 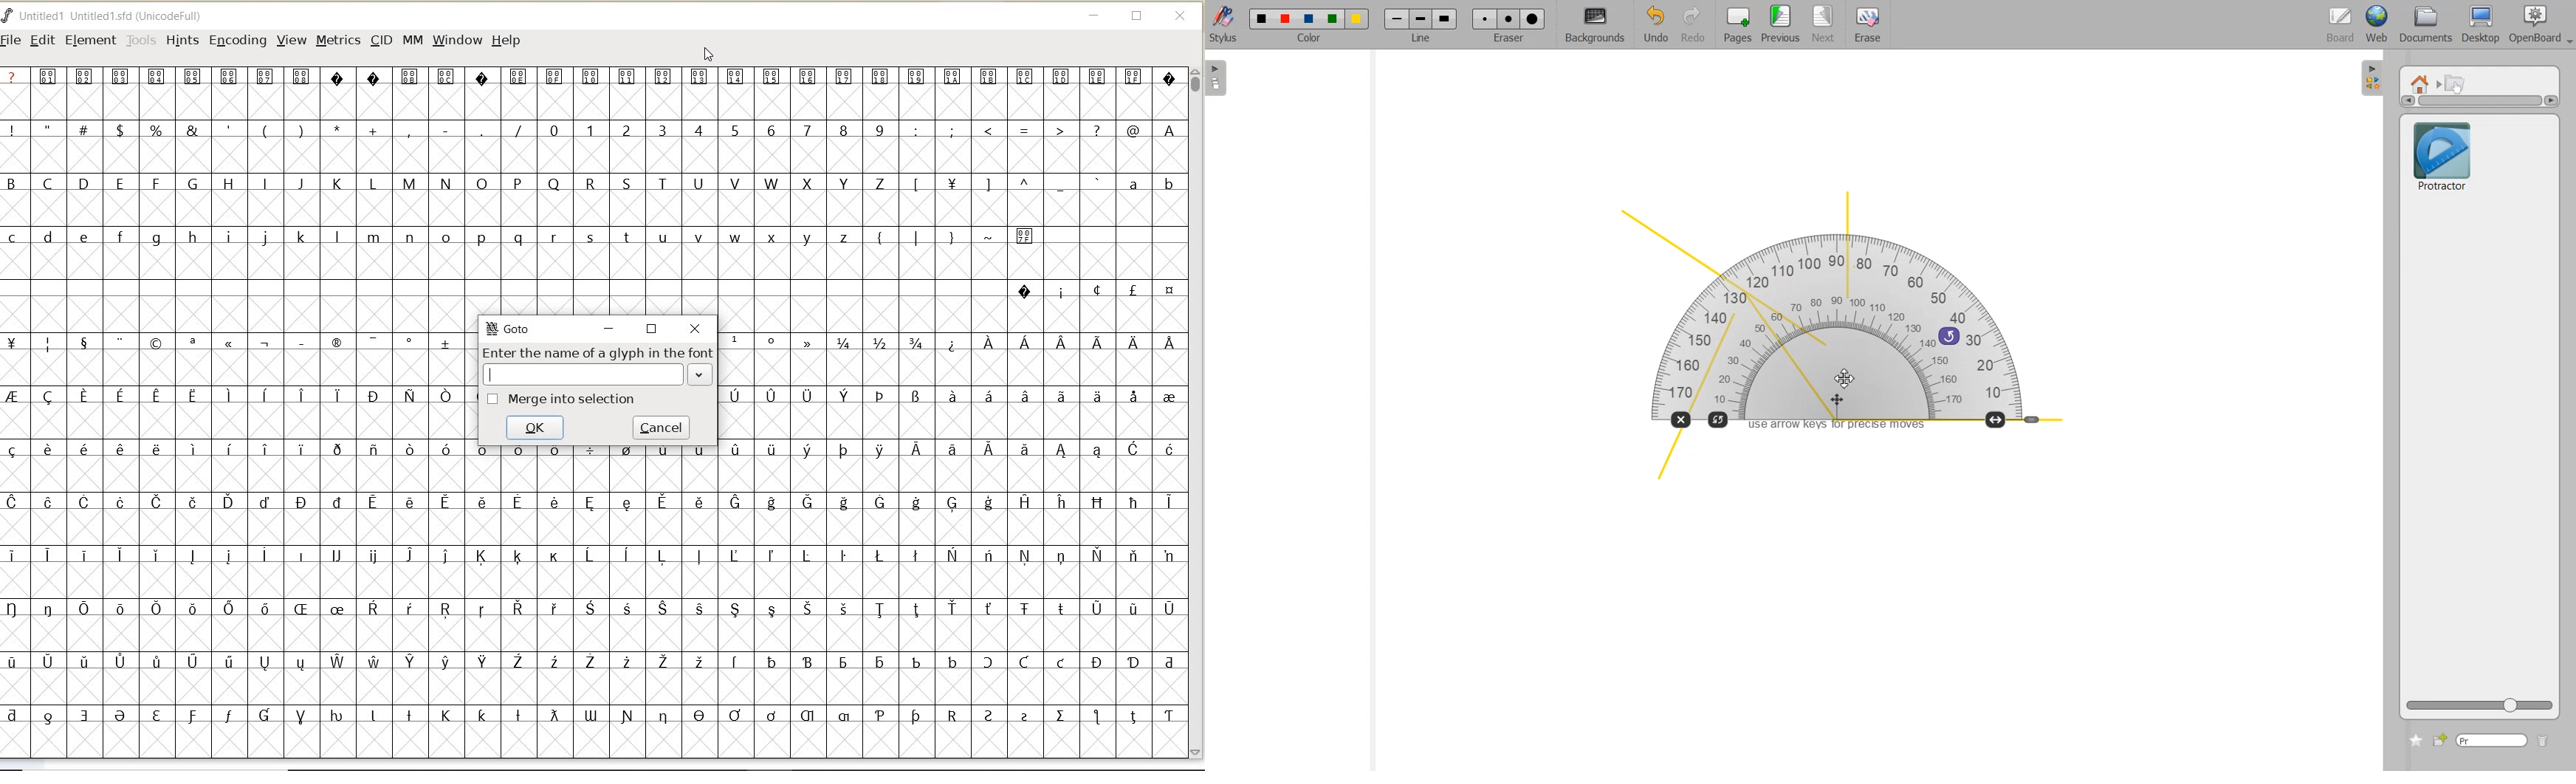 I want to click on special characters, so click(x=973, y=242).